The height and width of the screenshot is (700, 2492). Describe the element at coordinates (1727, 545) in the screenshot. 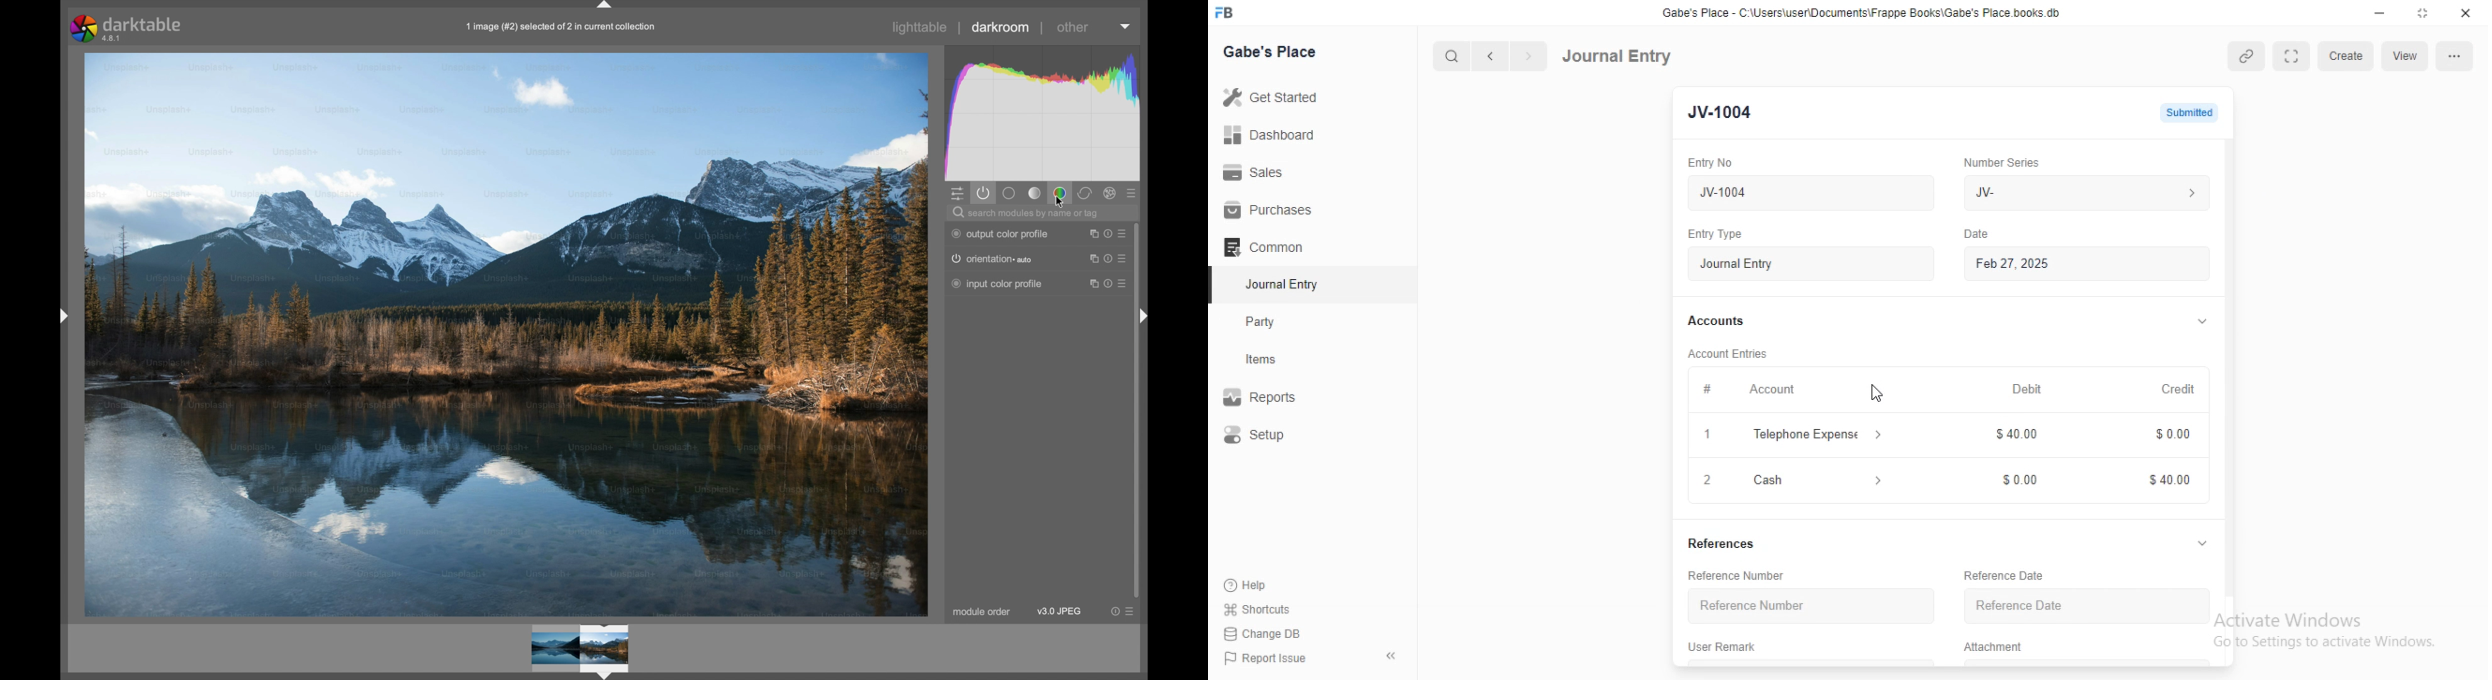

I see `References` at that location.